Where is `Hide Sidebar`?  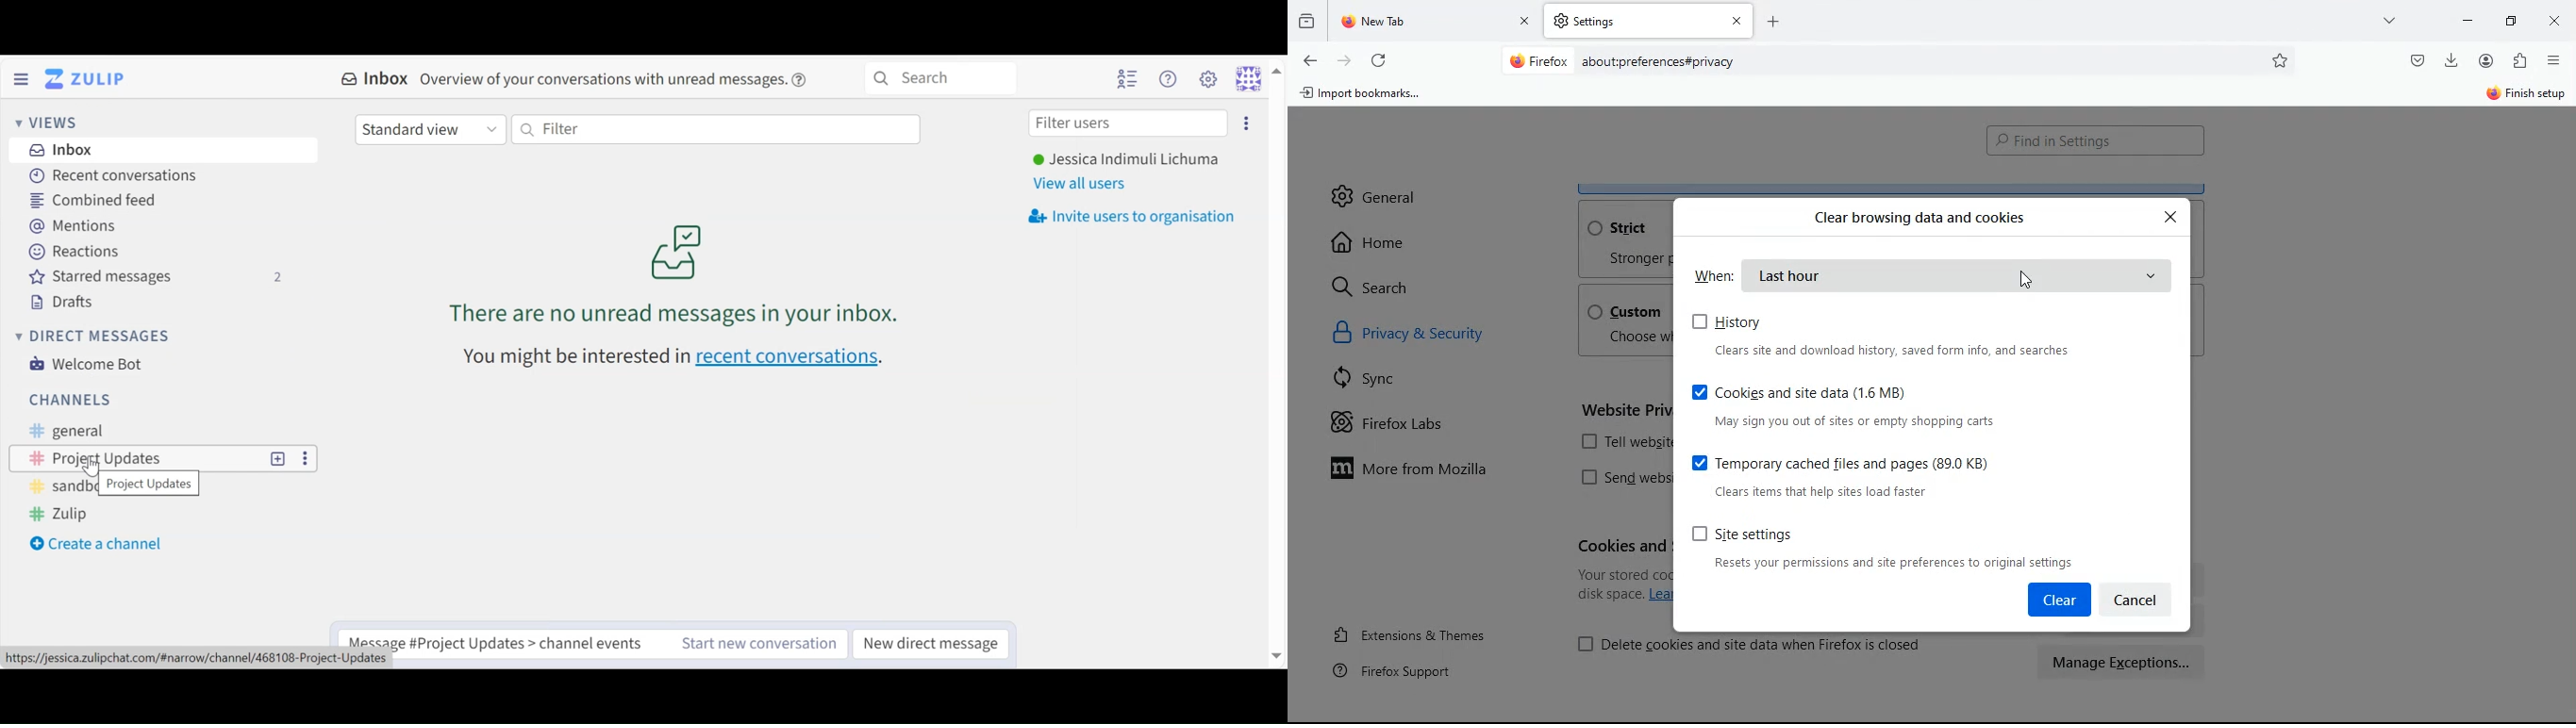 Hide Sidebar is located at coordinates (21, 78).